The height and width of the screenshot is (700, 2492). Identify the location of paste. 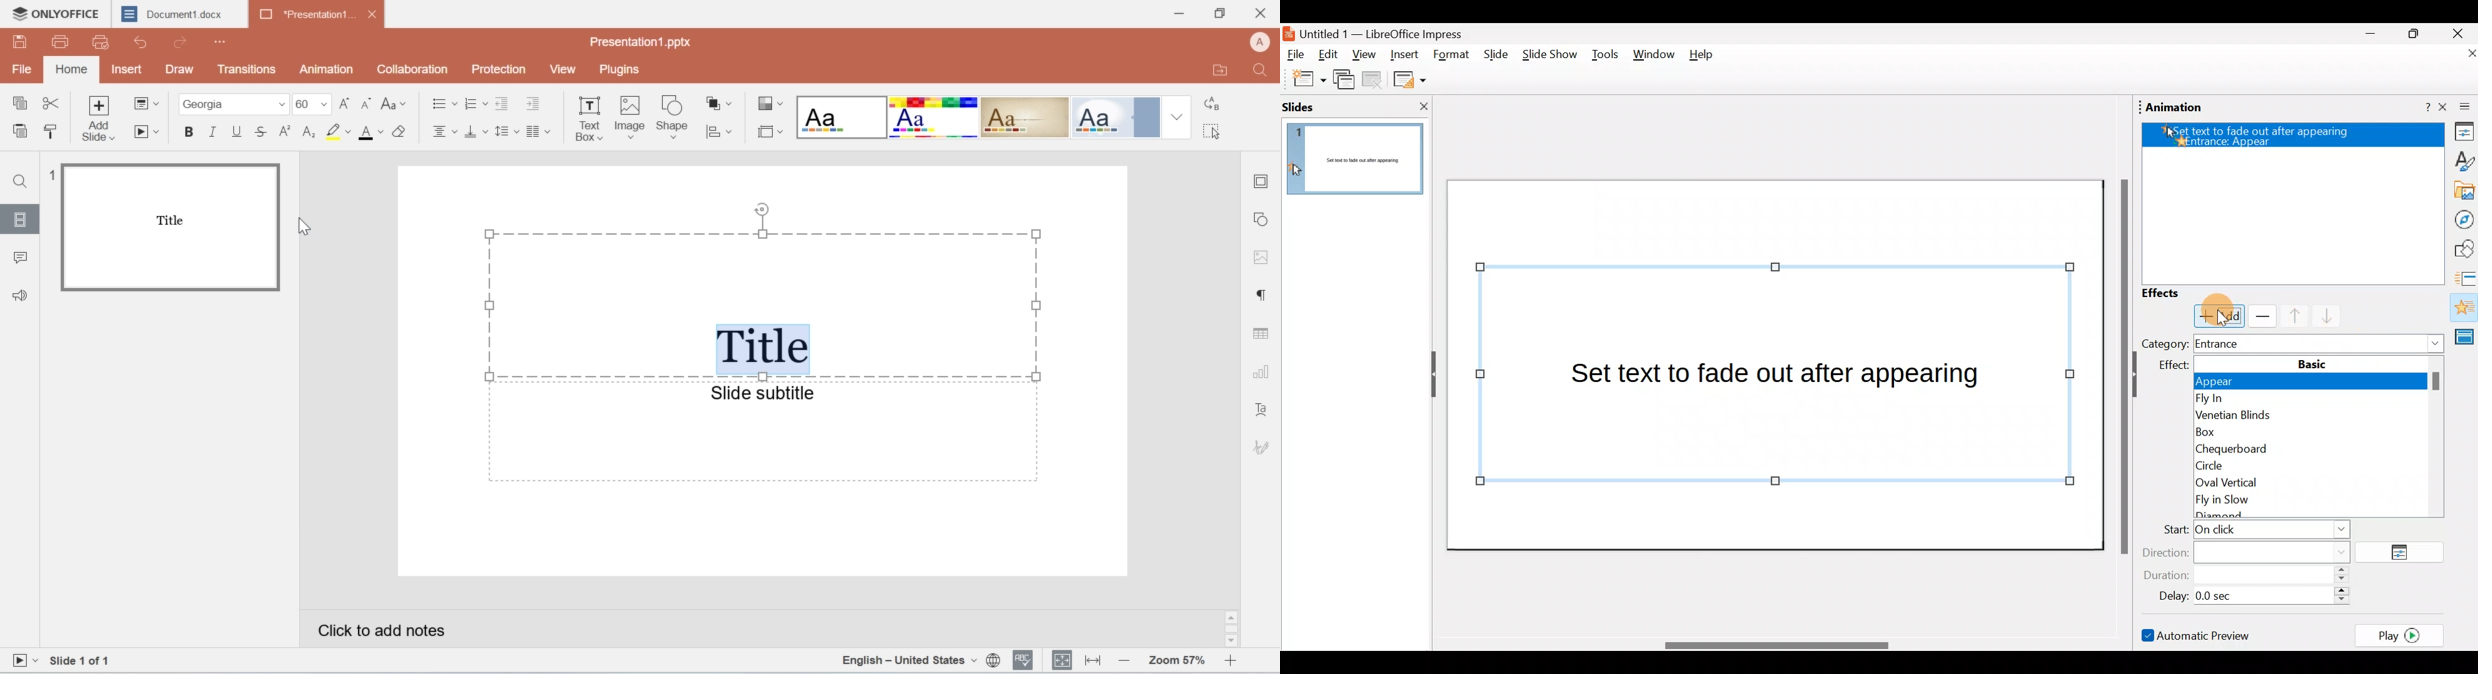
(21, 132).